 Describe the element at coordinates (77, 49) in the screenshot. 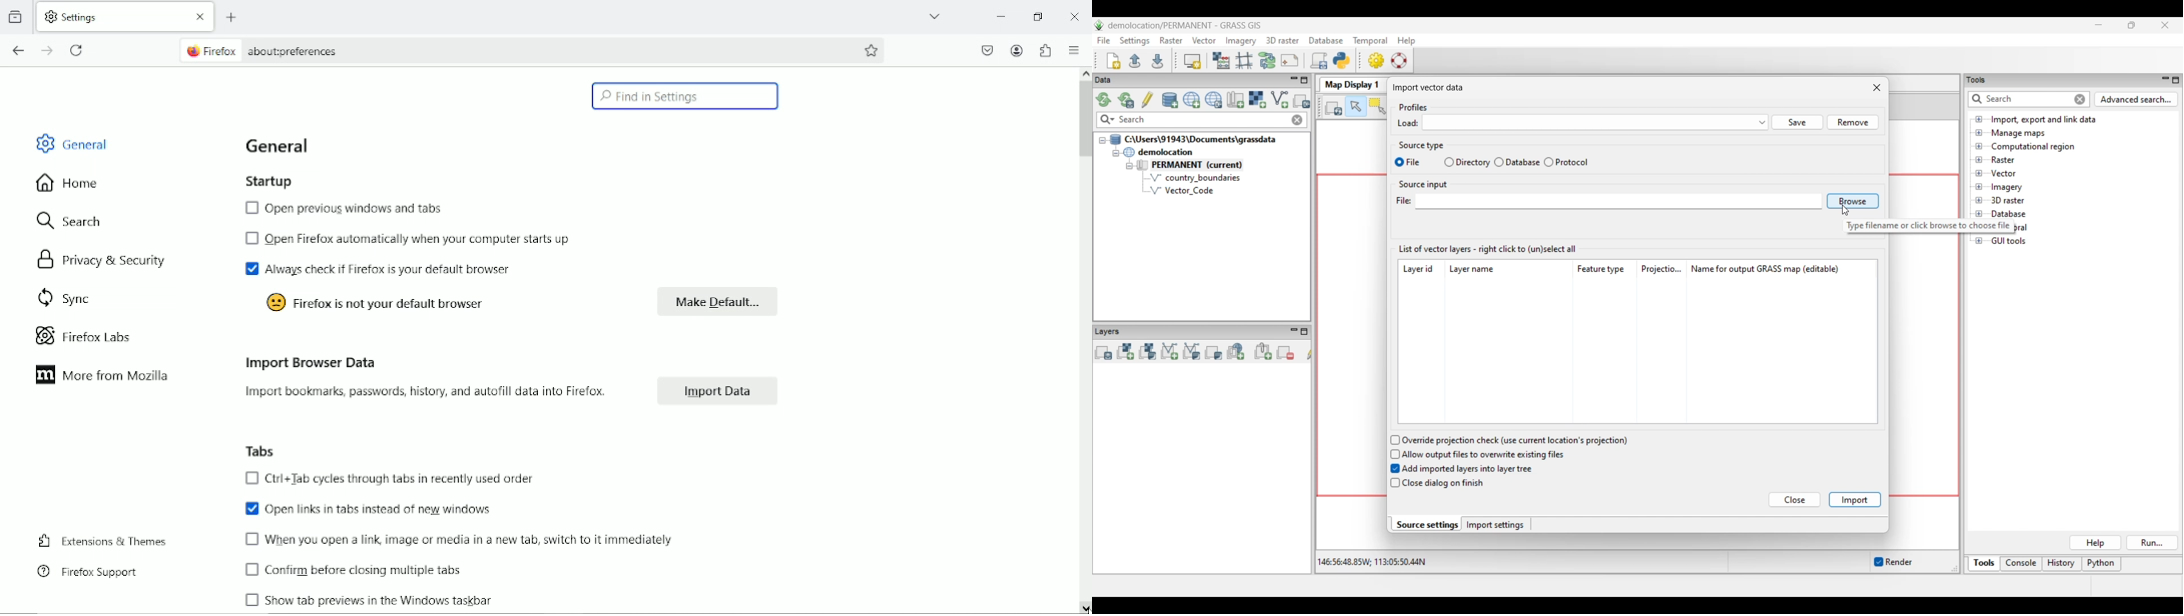

I see `reload current page` at that location.